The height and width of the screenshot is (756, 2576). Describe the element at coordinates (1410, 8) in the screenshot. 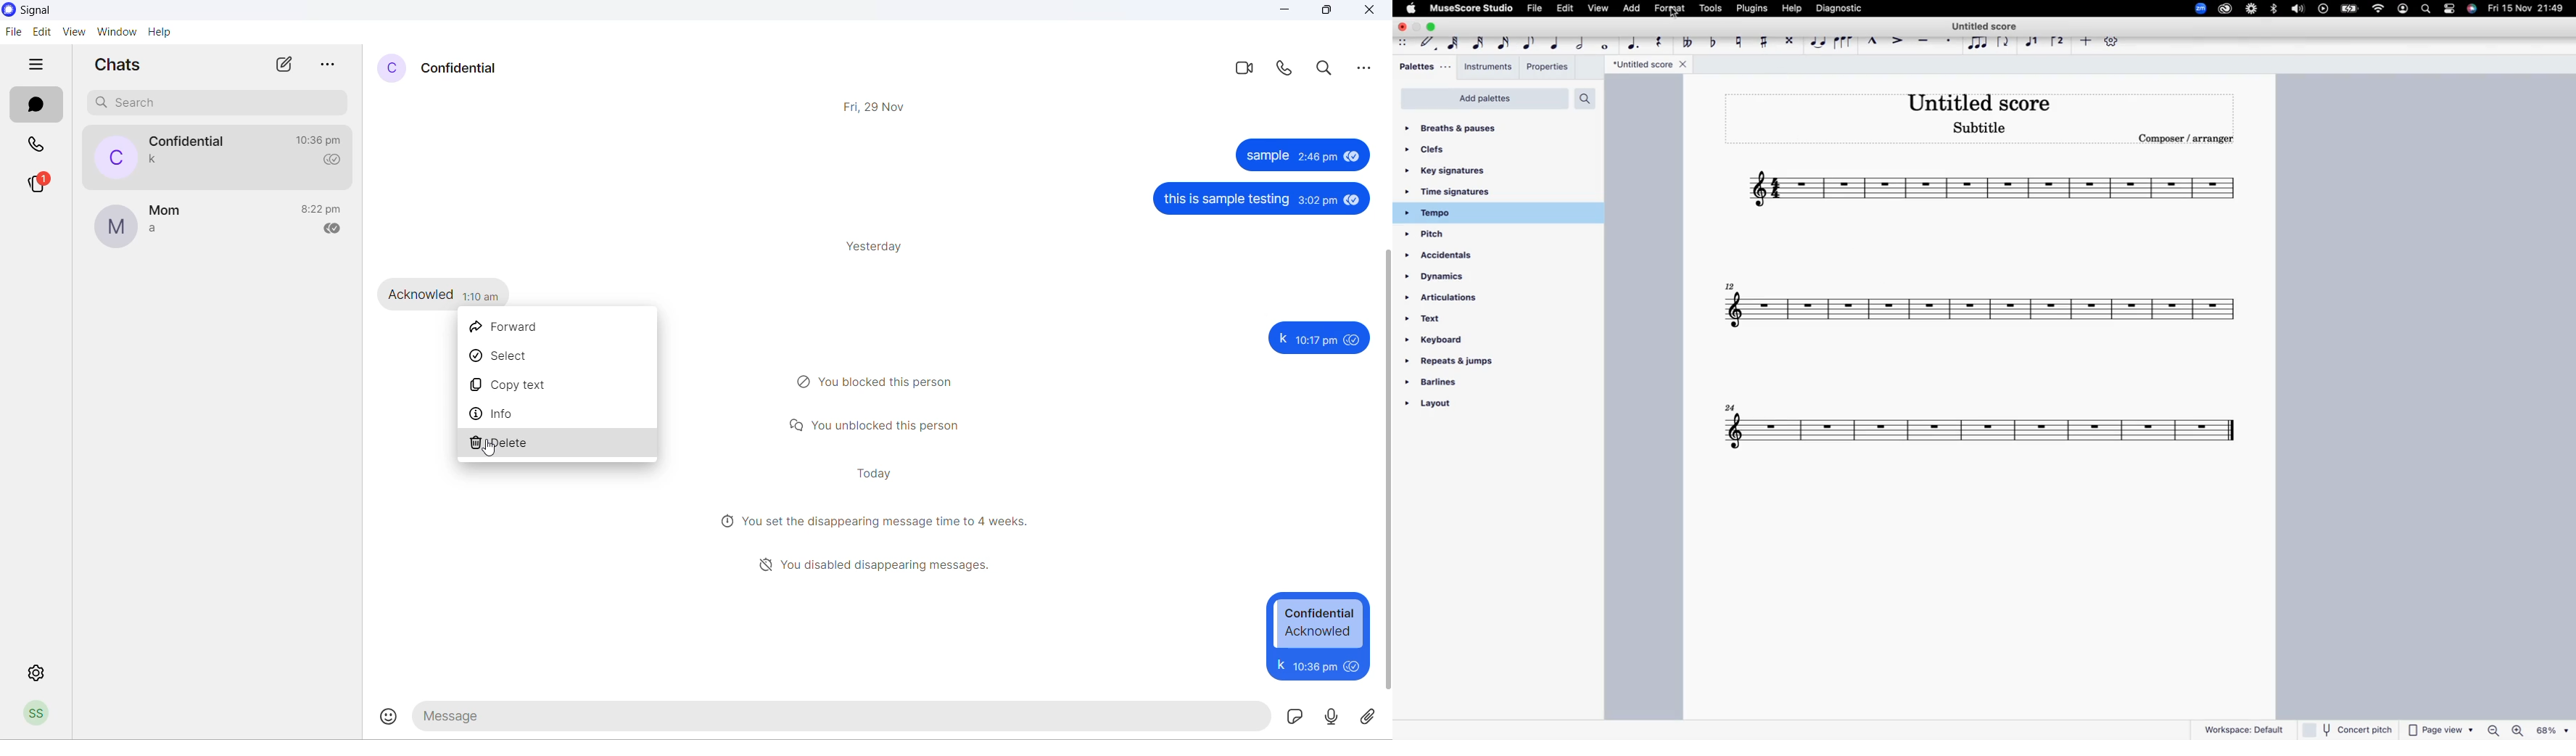

I see `apple` at that location.